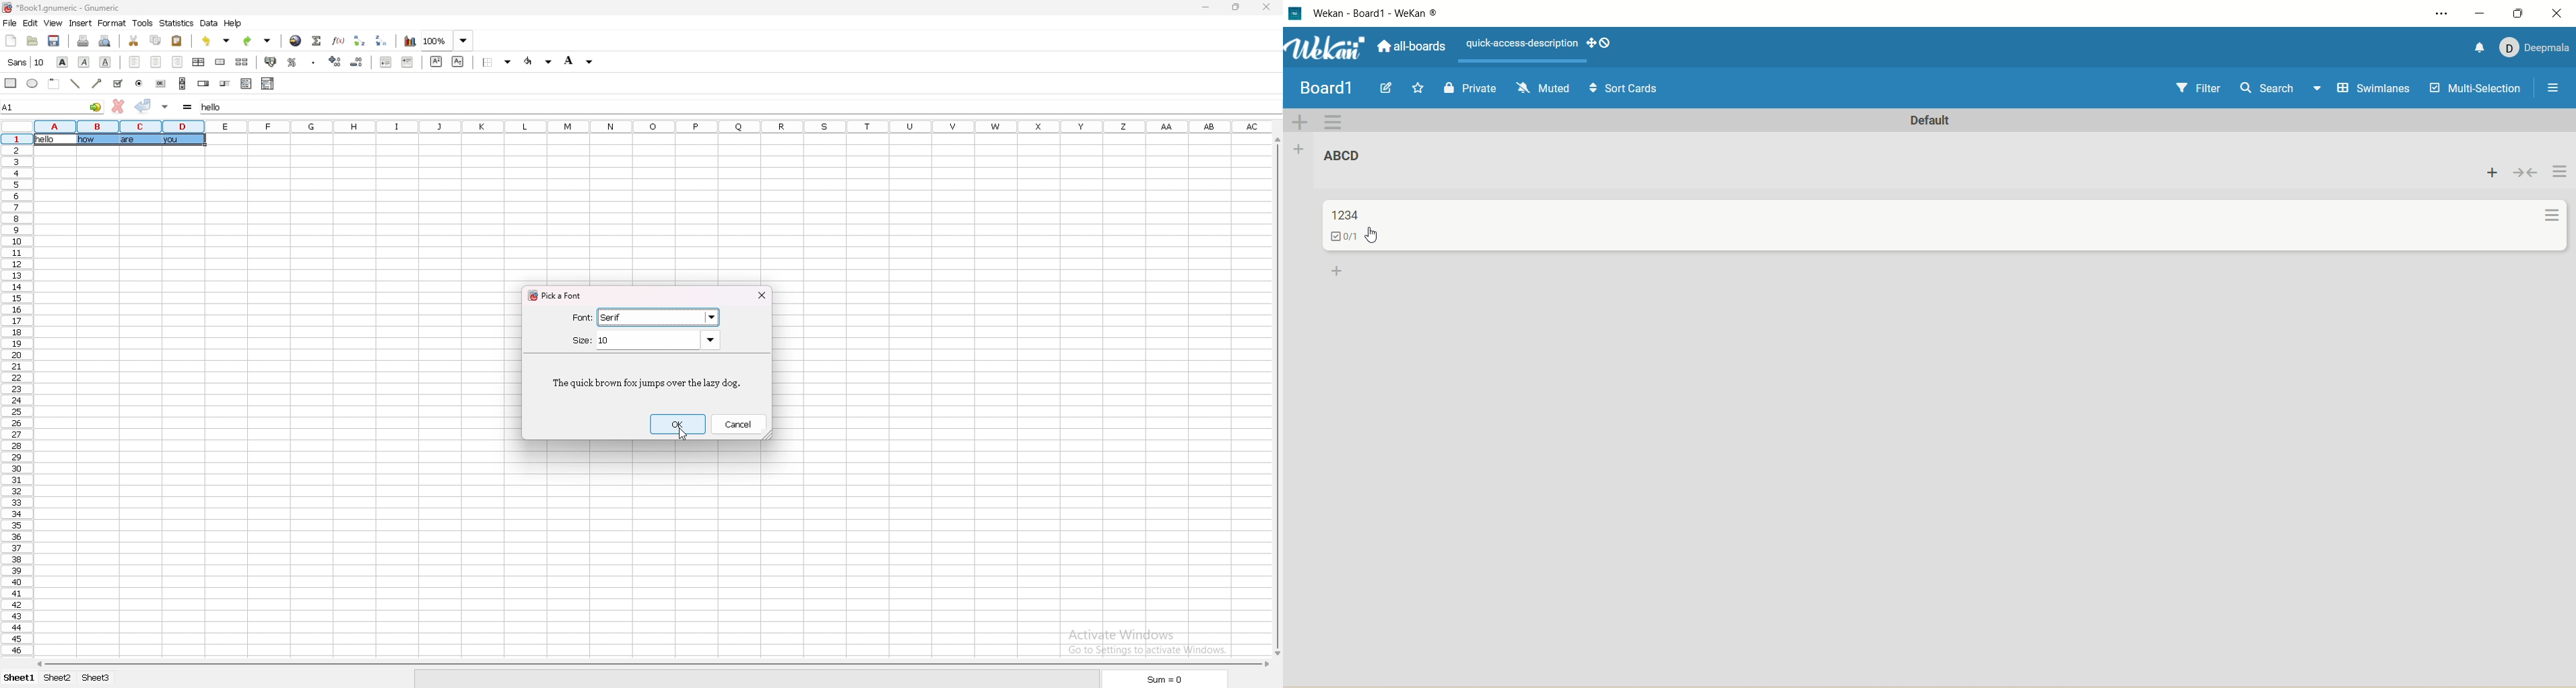 Image resolution: width=2576 pixels, height=700 pixels. What do you see at coordinates (410, 41) in the screenshot?
I see `chart` at bounding box center [410, 41].